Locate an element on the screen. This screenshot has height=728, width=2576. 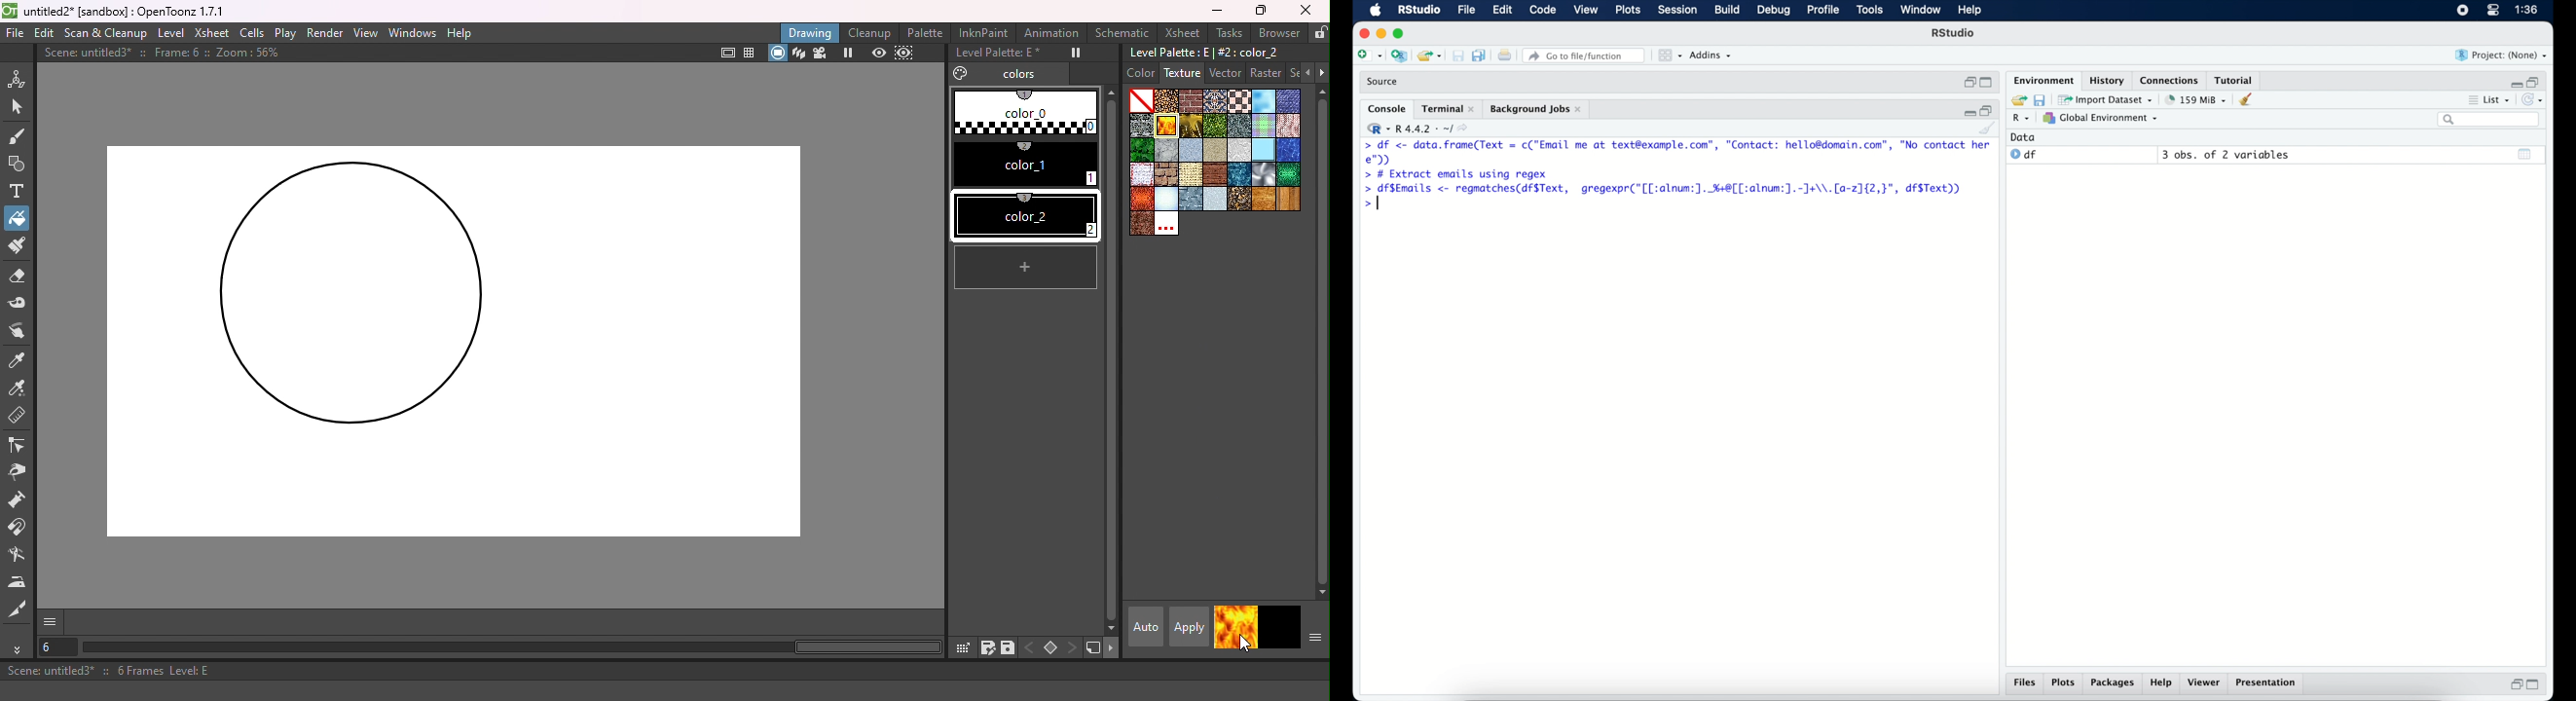
Tape tool is located at coordinates (20, 303).